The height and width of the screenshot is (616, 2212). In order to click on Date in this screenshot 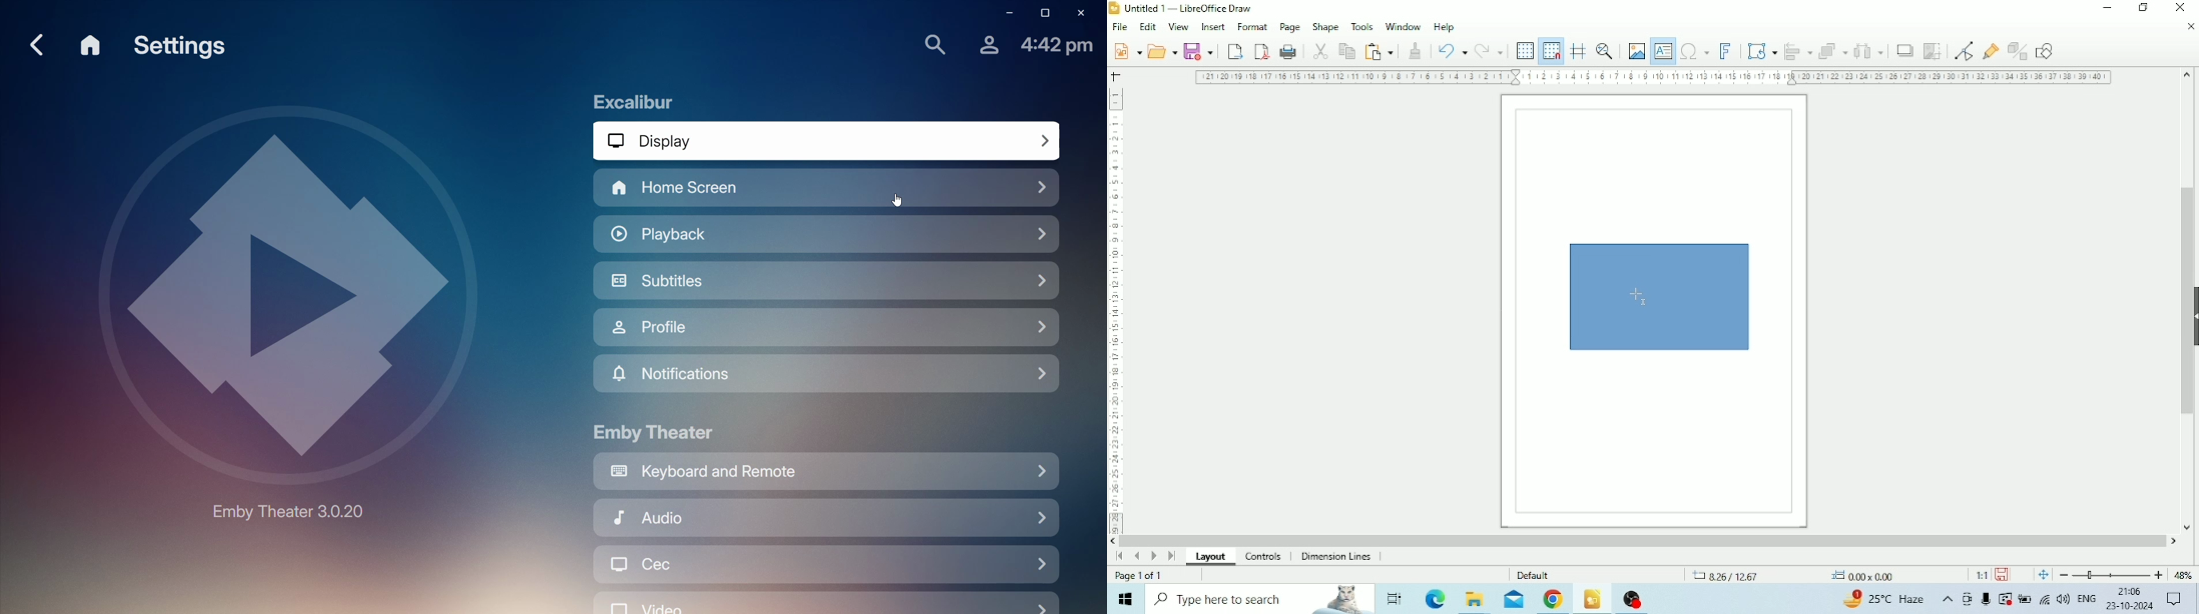, I will do `click(2131, 607)`.